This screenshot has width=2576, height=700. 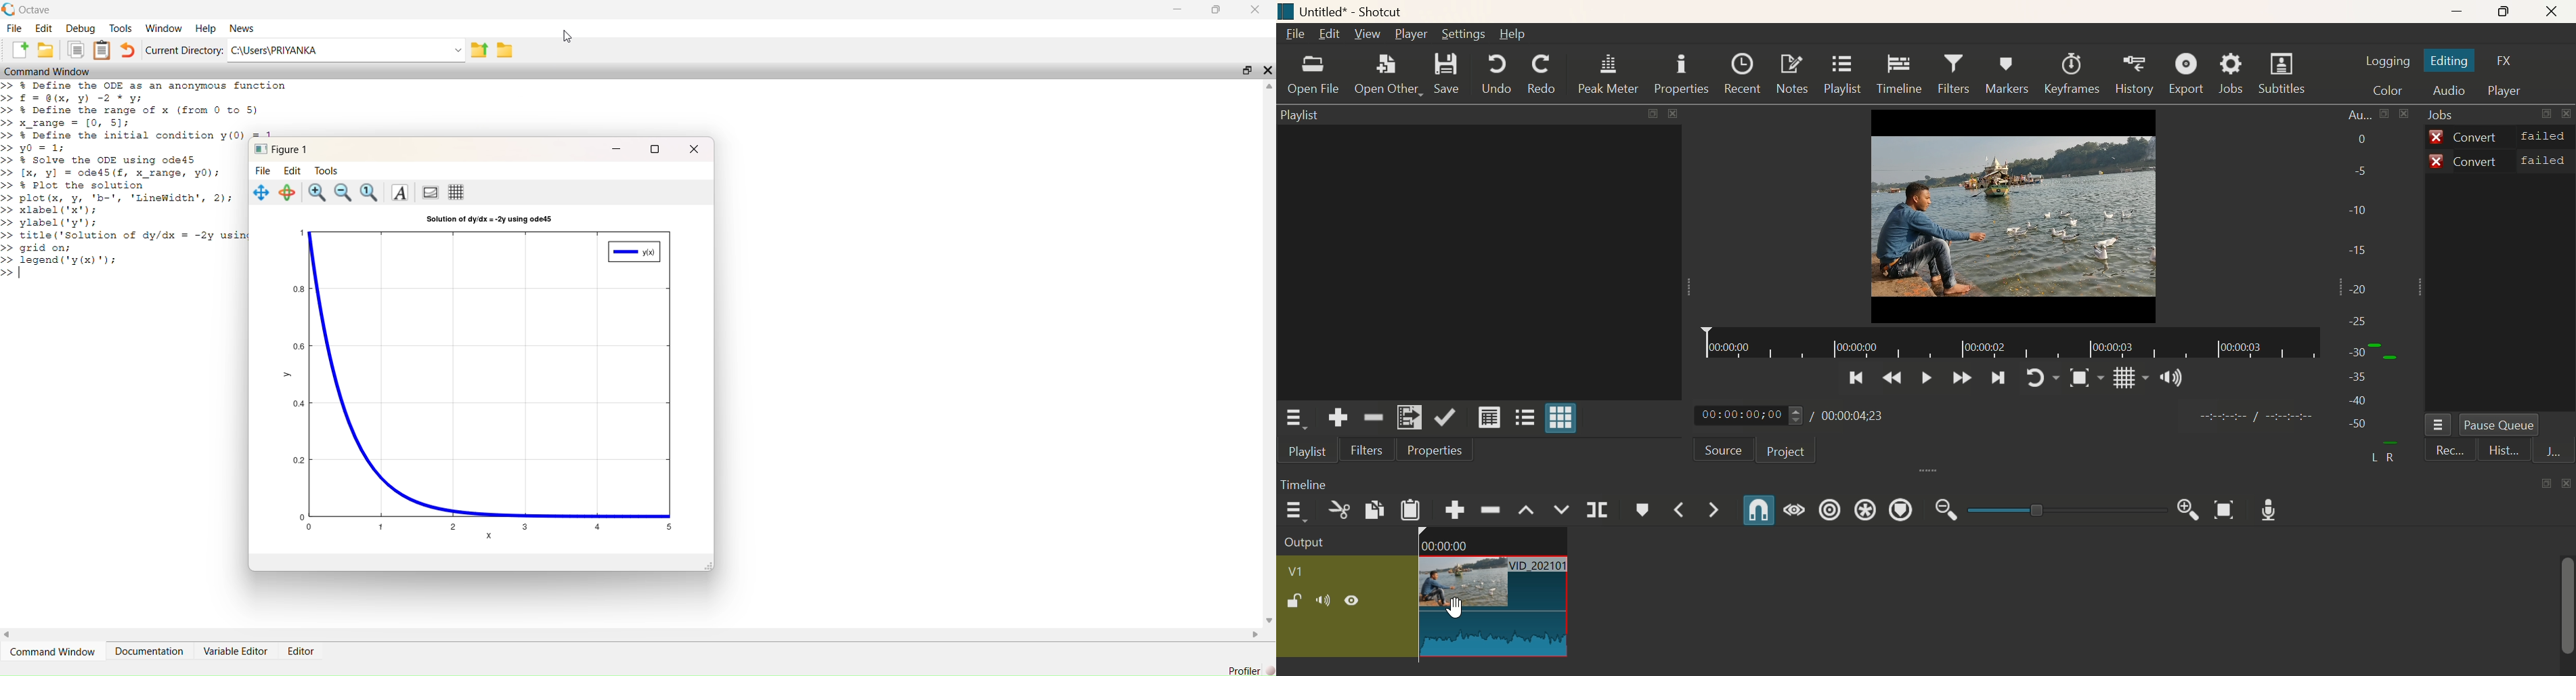 What do you see at coordinates (1491, 510) in the screenshot?
I see `Ripple` at bounding box center [1491, 510].